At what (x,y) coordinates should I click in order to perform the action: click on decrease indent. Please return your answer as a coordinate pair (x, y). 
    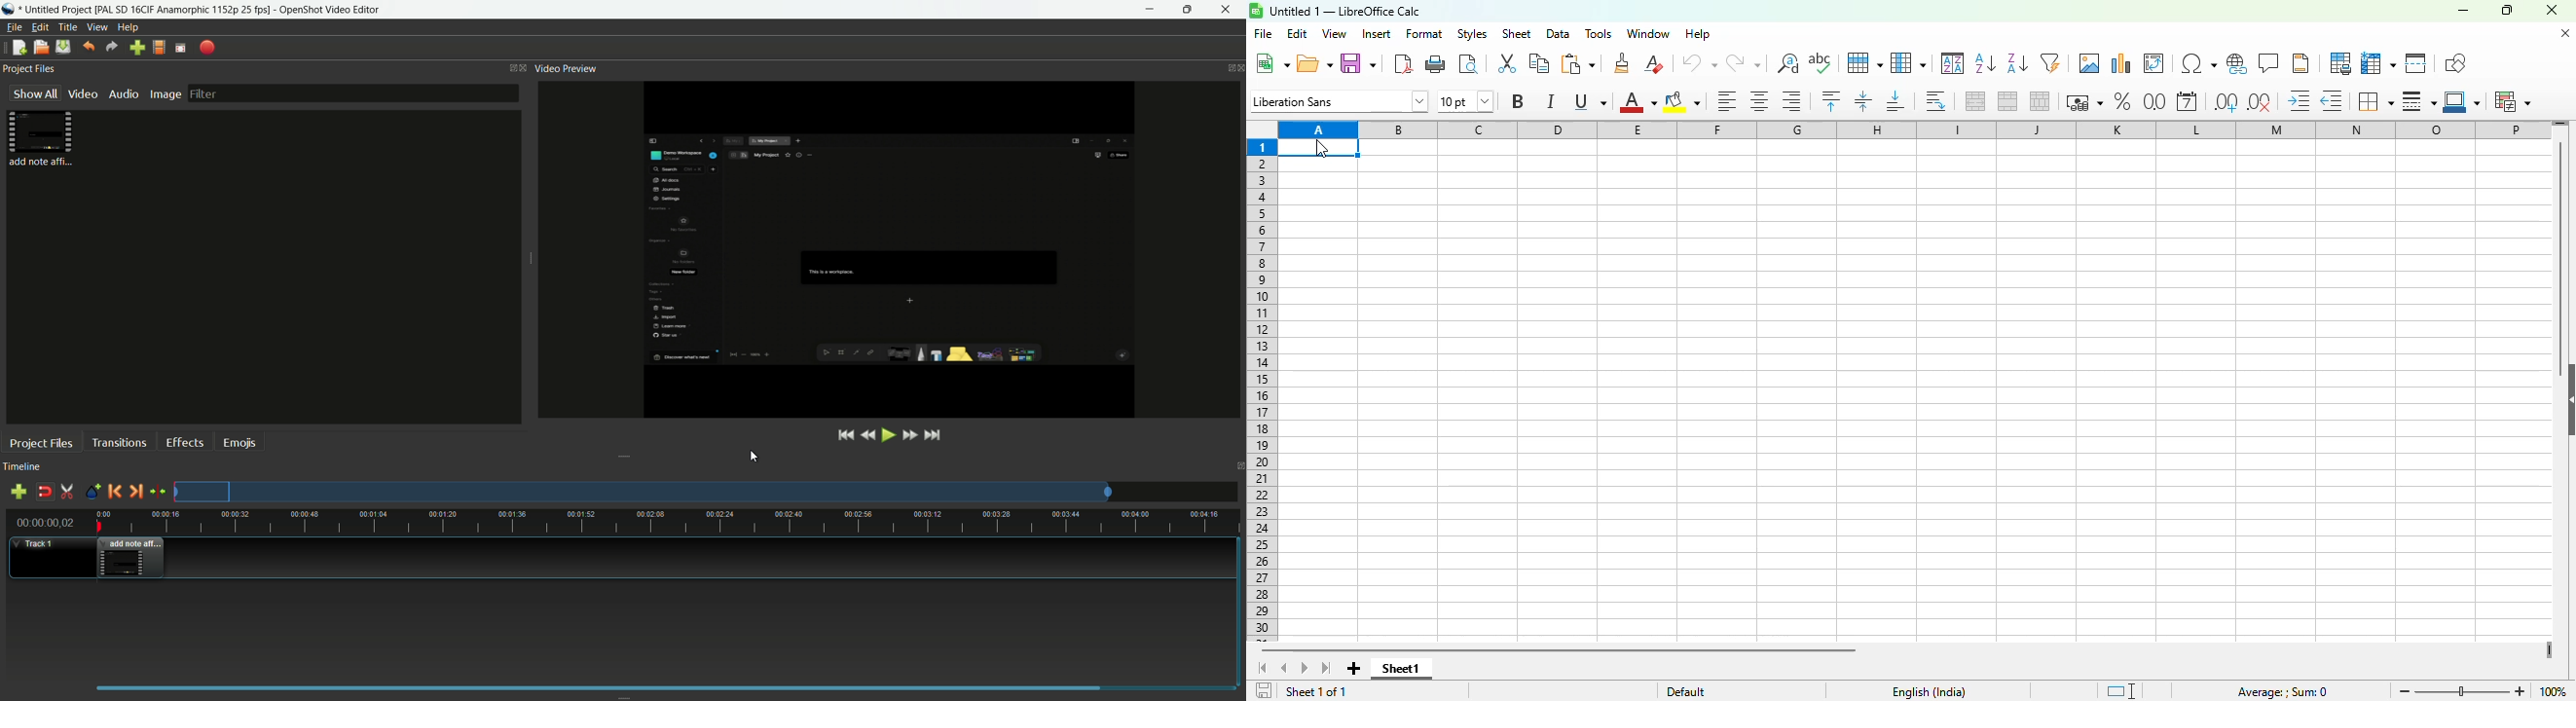
    Looking at the image, I should click on (2332, 101).